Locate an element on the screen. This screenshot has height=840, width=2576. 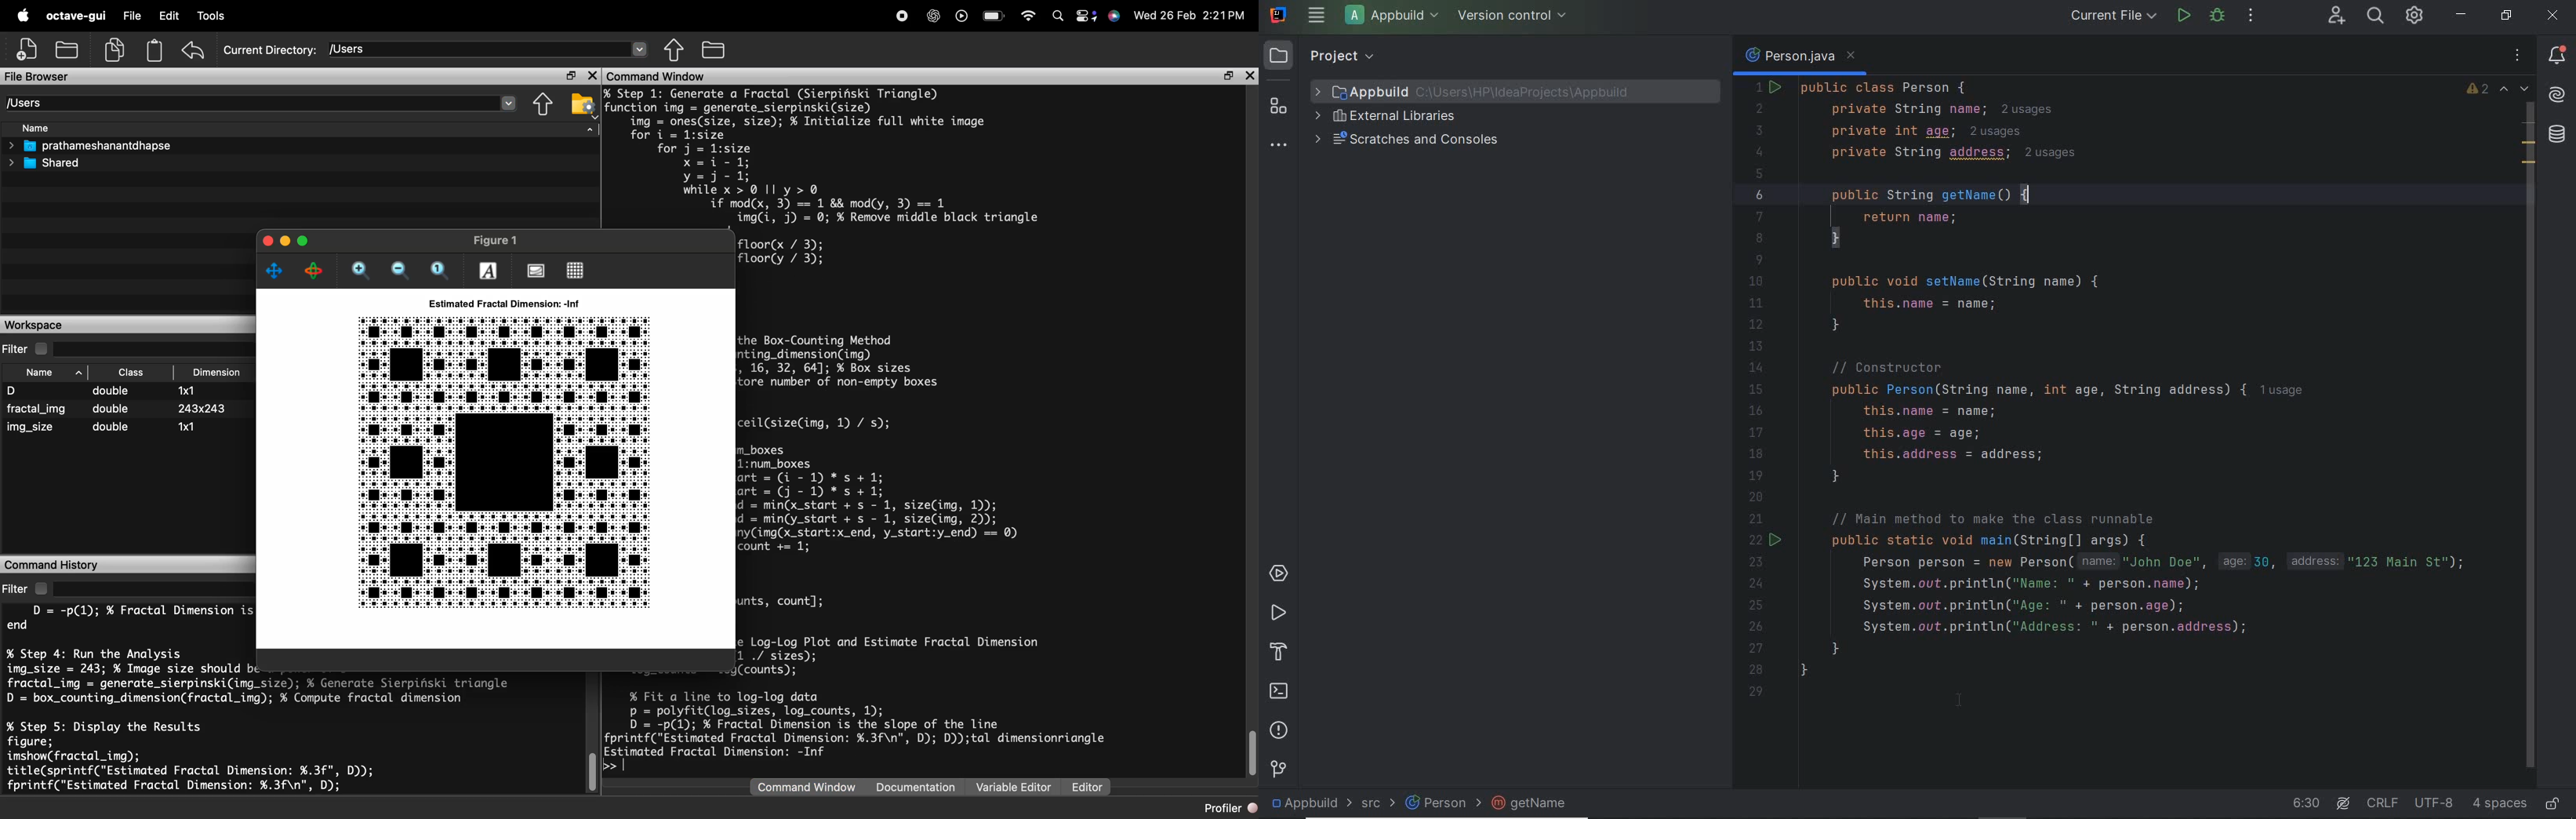
undo is located at coordinates (192, 52).